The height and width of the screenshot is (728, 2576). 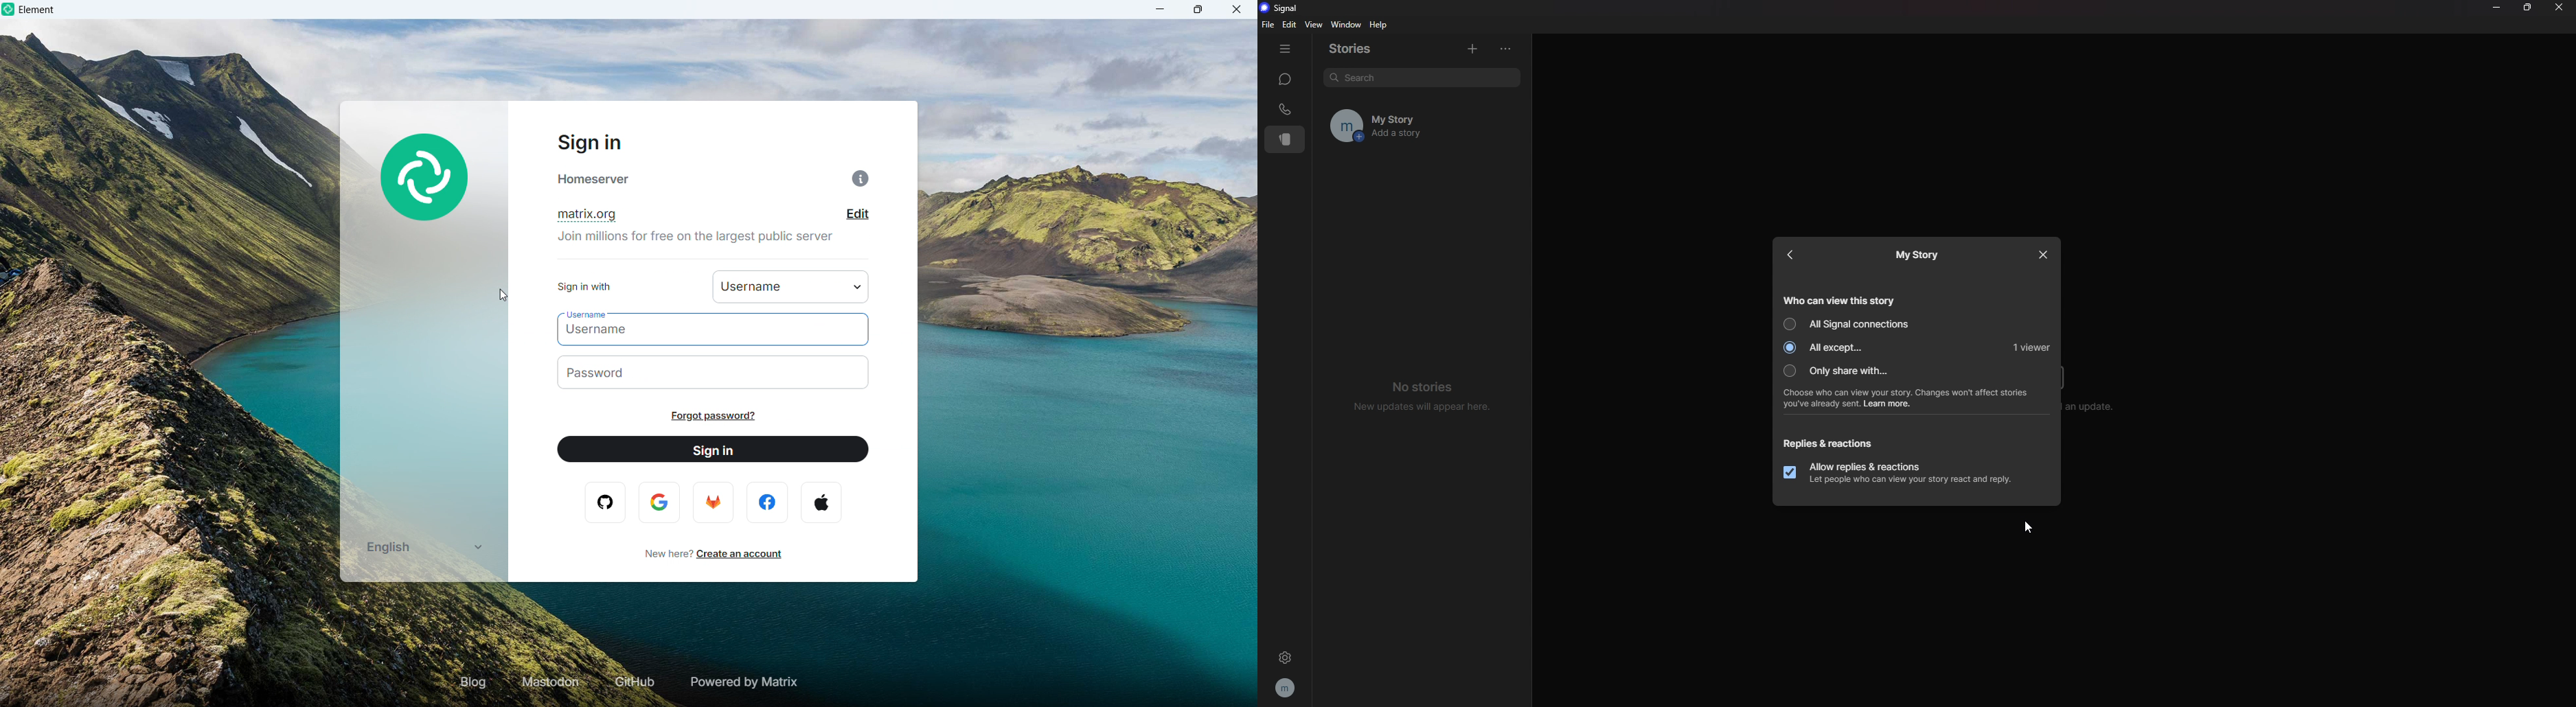 I want to click on Information , so click(x=861, y=179).